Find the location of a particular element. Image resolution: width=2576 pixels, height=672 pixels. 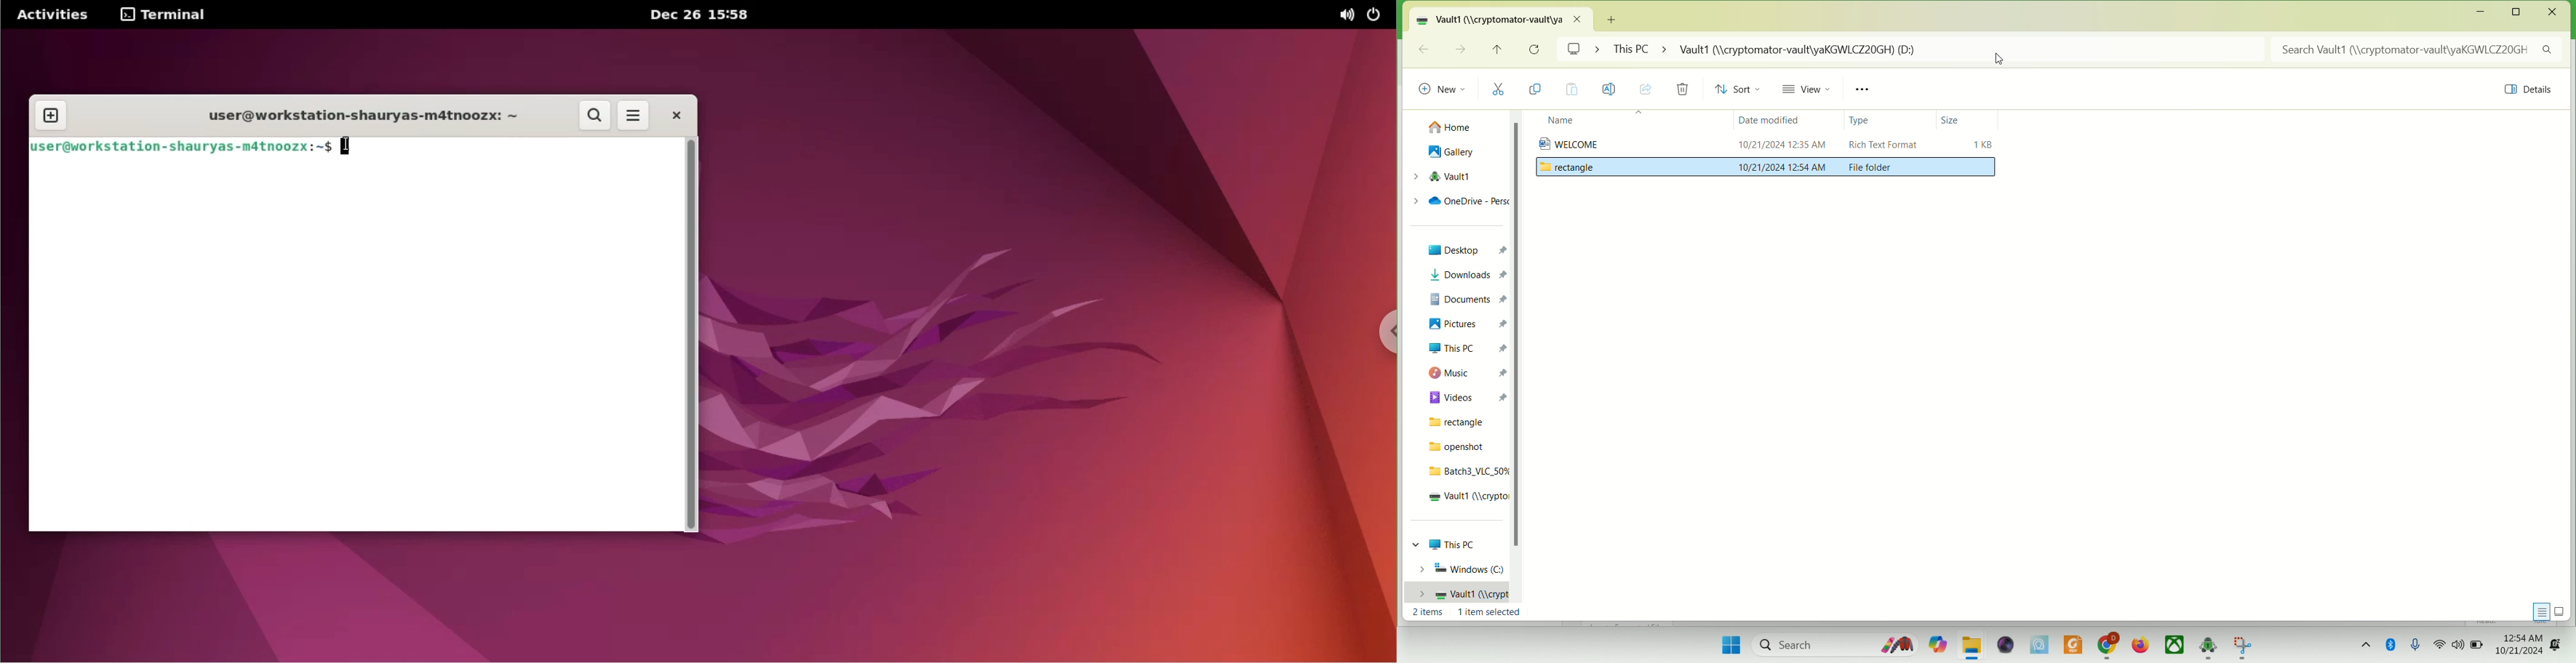

terminal  is located at coordinates (165, 16).